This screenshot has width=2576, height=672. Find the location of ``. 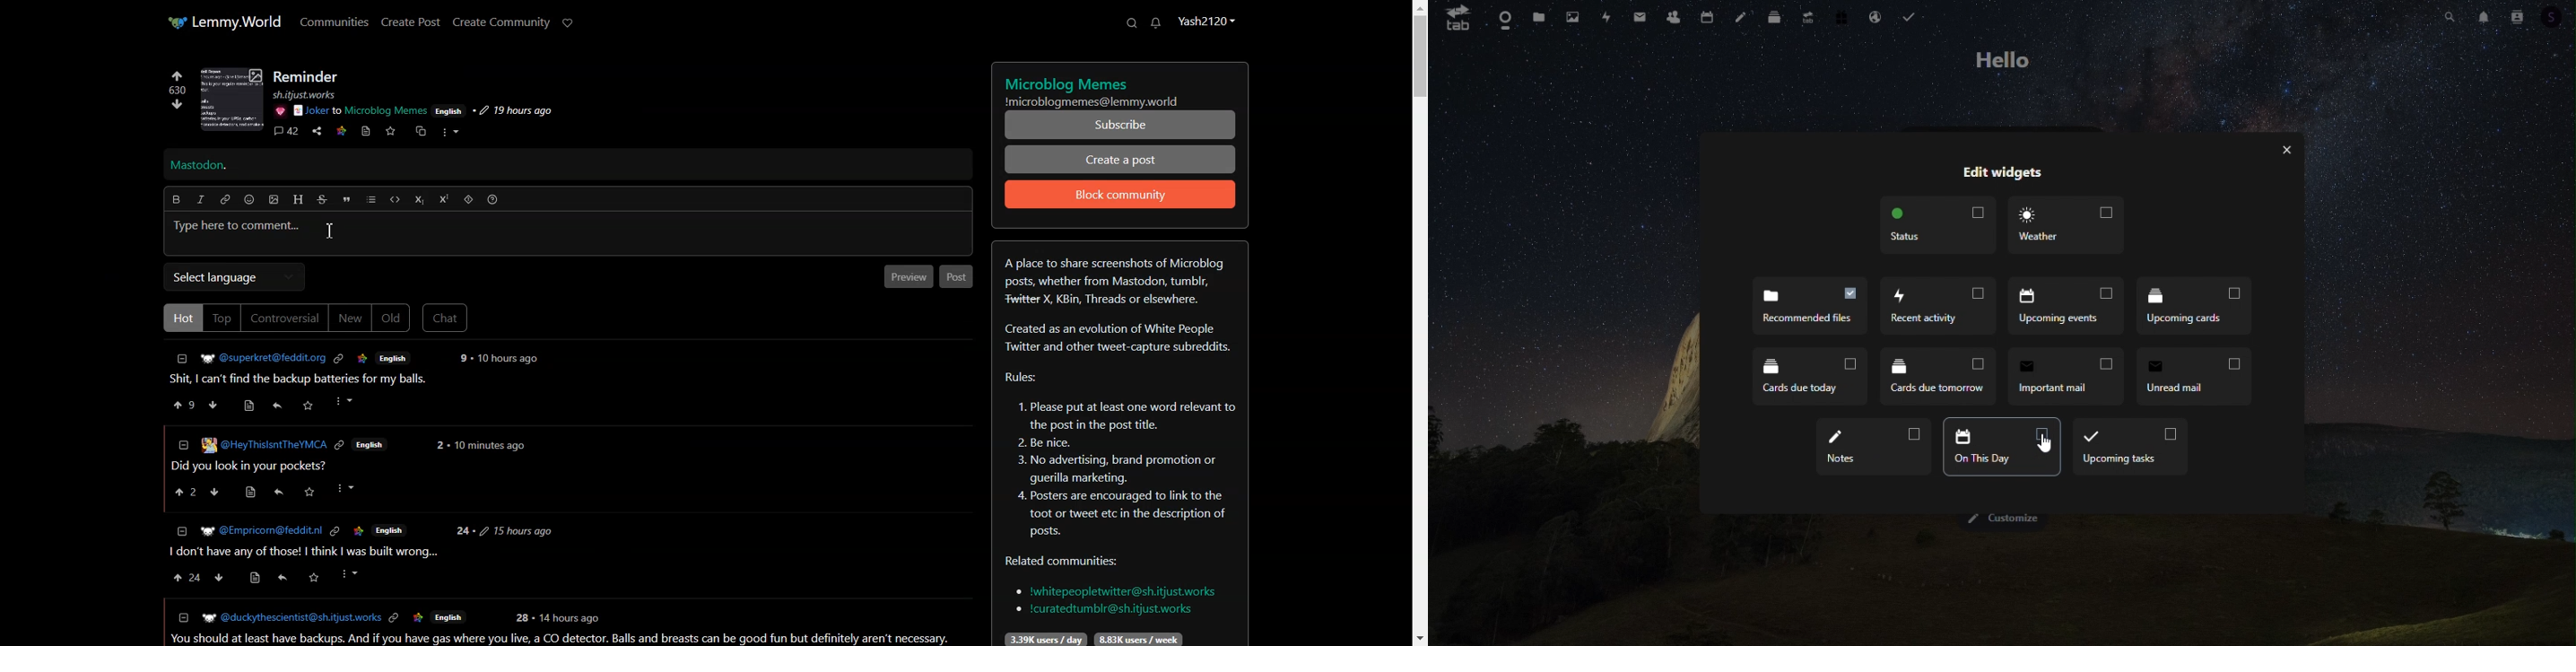

 is located at coordinates (341, 447).